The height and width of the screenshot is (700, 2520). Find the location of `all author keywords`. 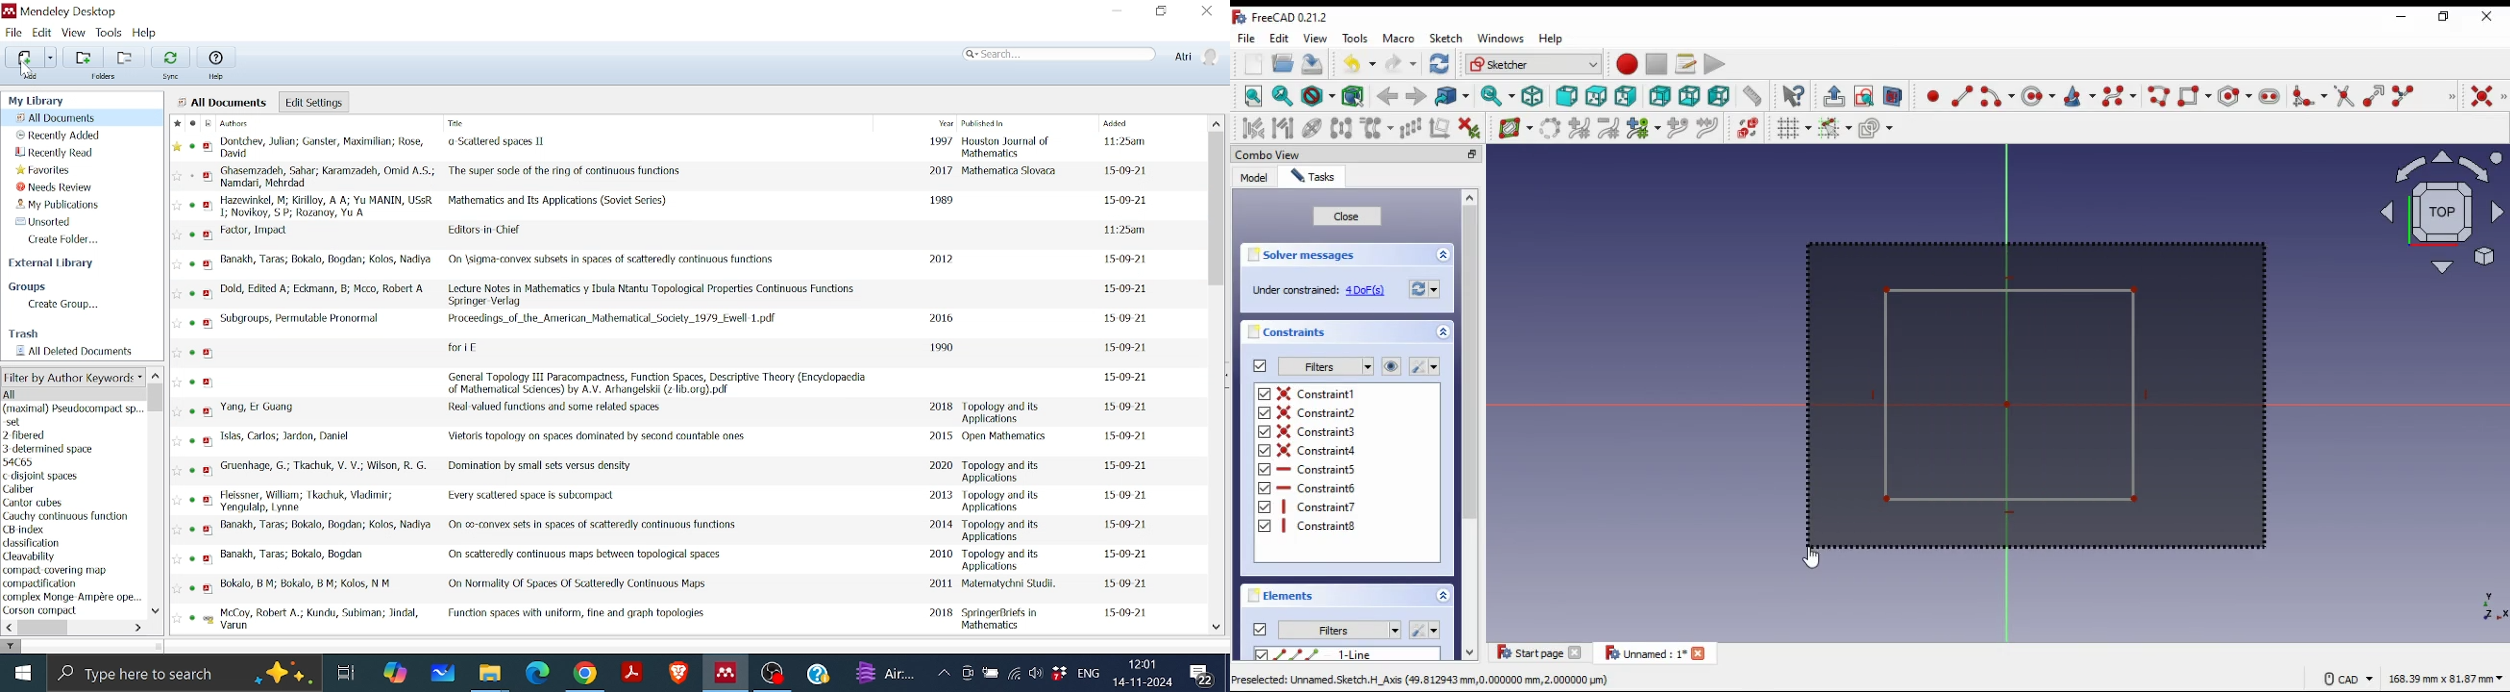

all author keywords is located at coordinates (10, 394).